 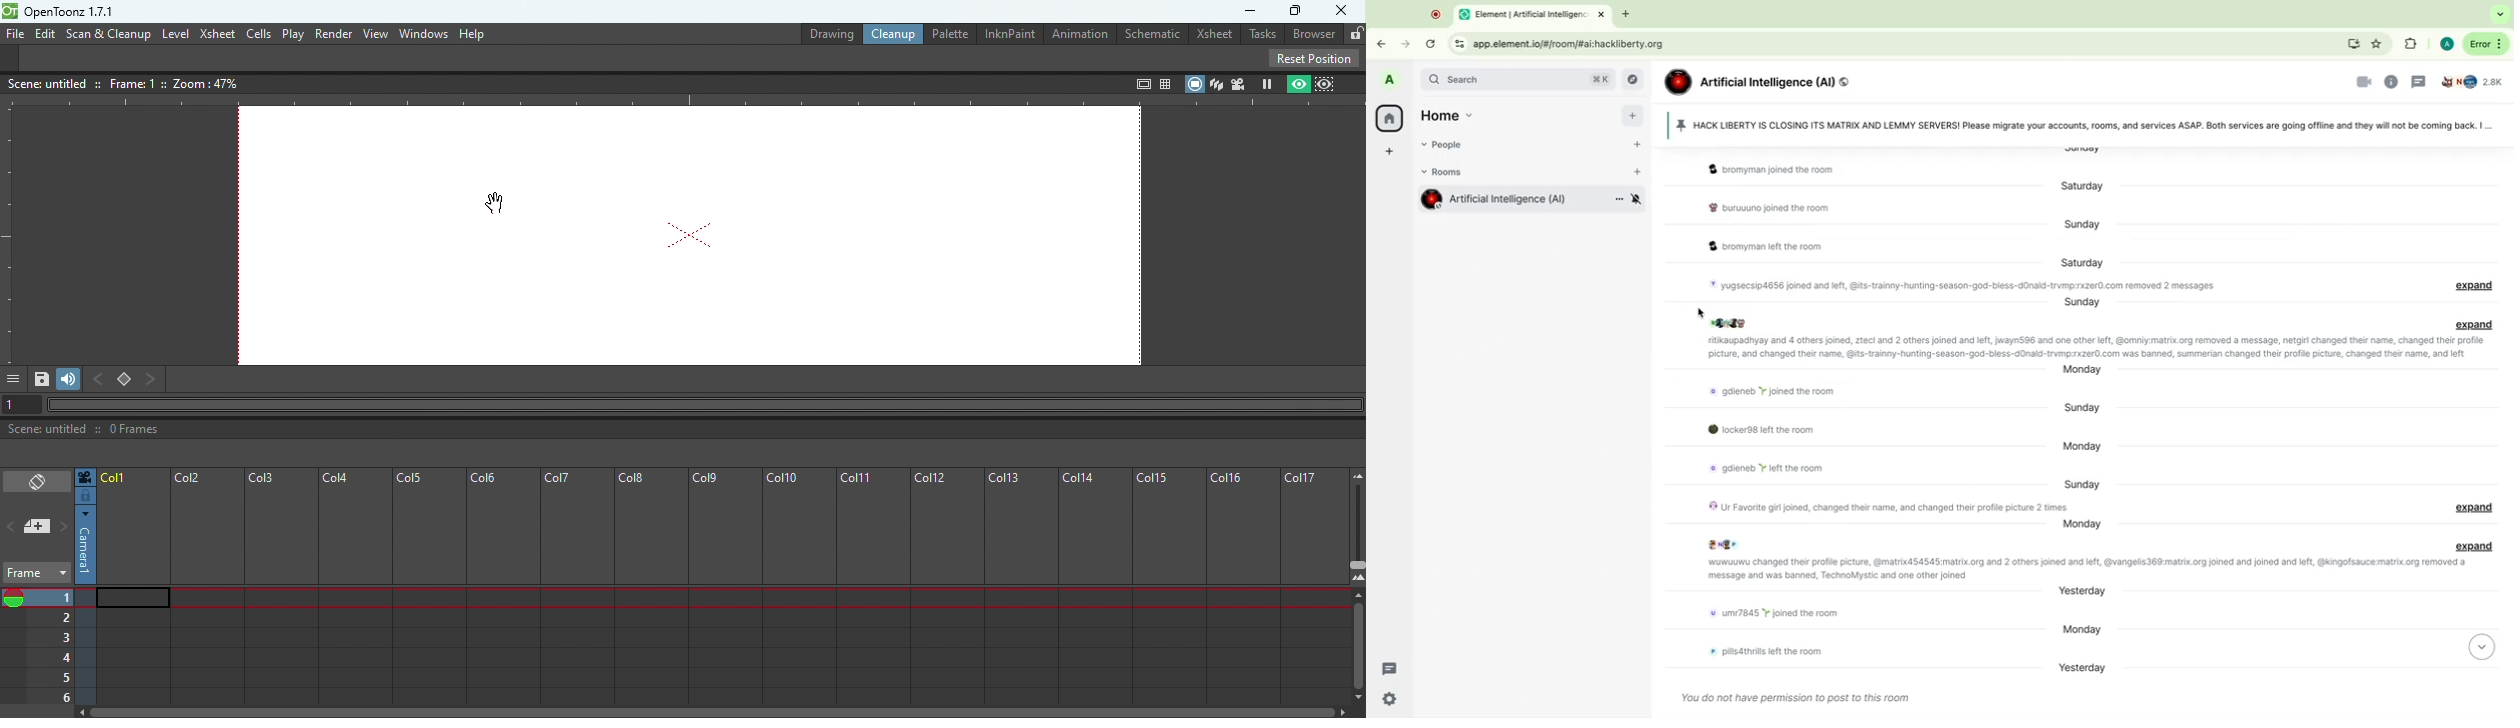 What do you see at coordinates (1267, 83) in the screenshot?
I see `Freeze` at bounding box center [1267, 83].